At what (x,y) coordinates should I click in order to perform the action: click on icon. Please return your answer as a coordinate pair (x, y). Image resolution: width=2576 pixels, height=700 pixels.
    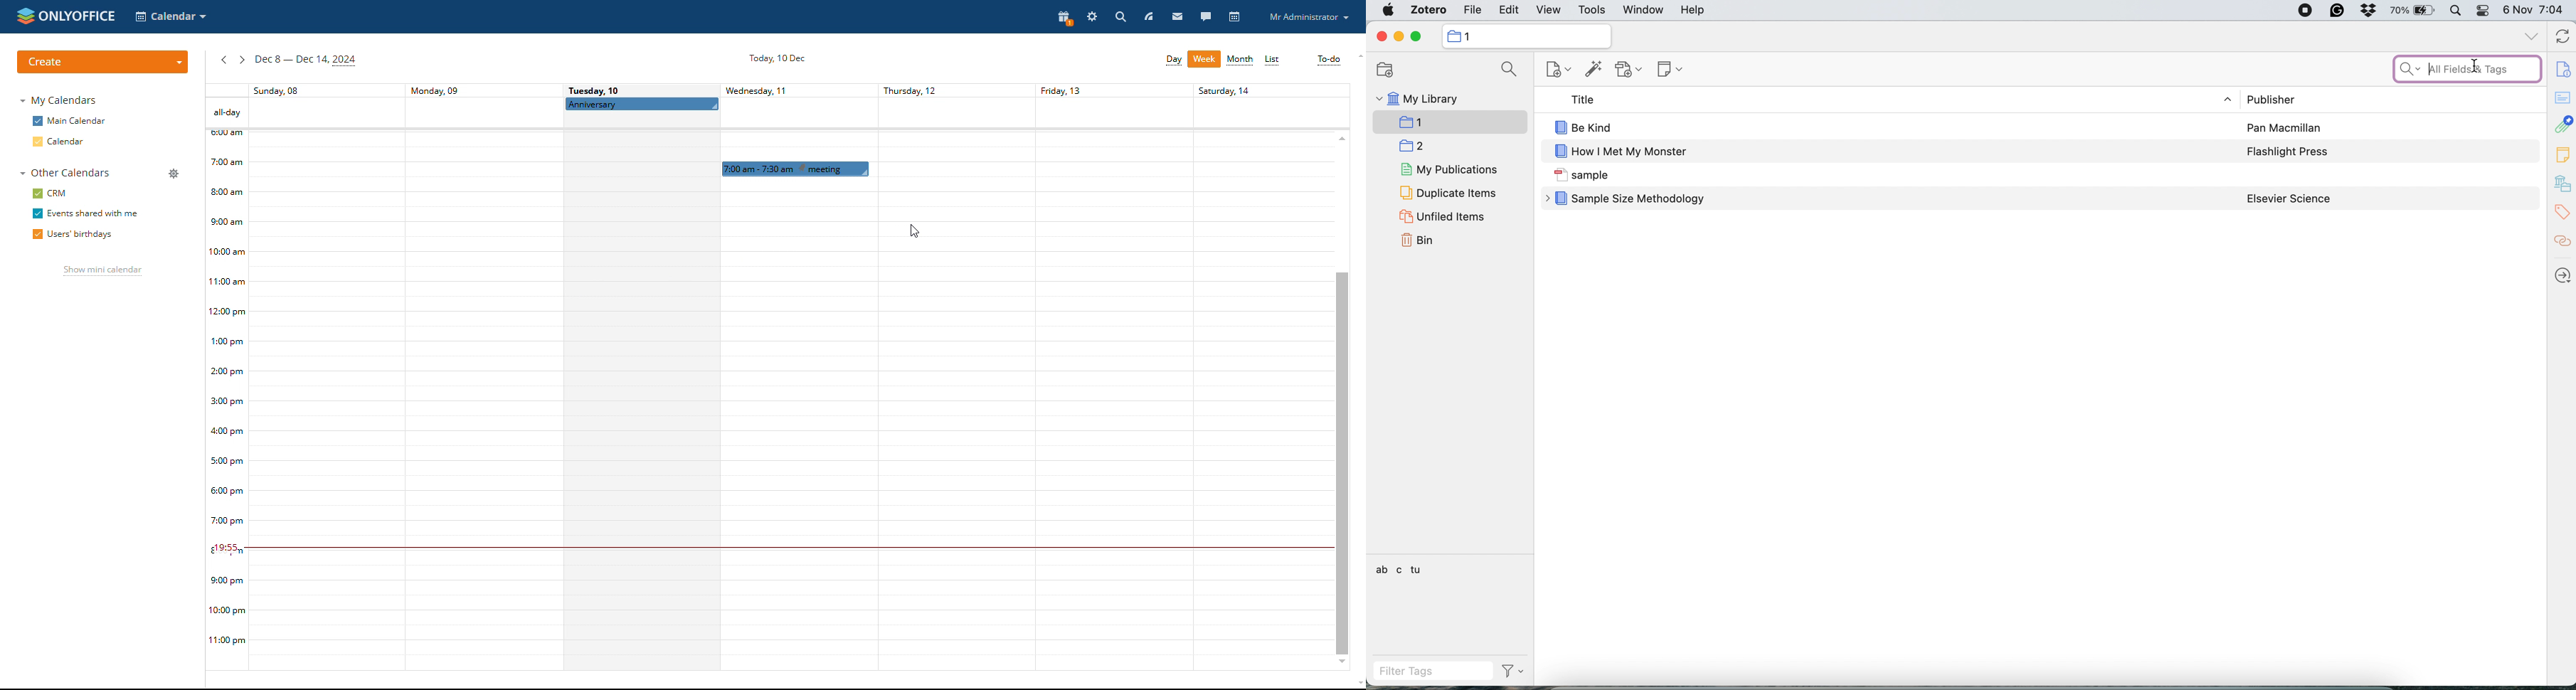
    Looking at the image, I should click on (1560, 152).